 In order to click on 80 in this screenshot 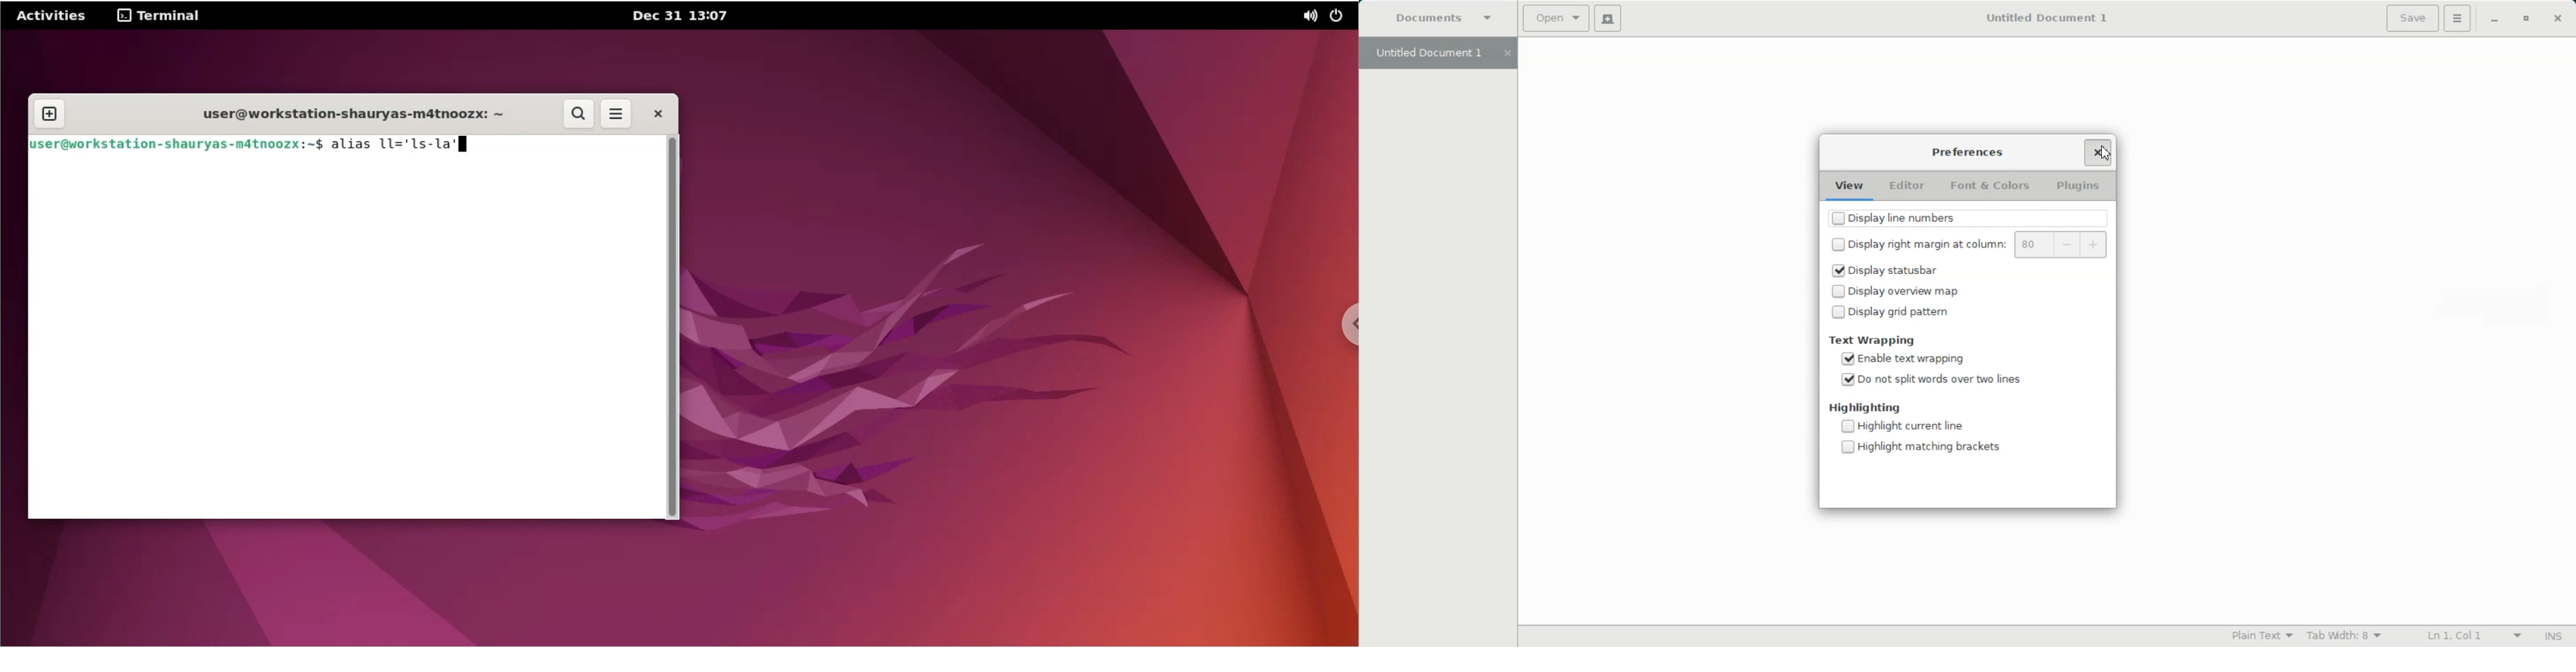, I will do `click(2034, 244)`.